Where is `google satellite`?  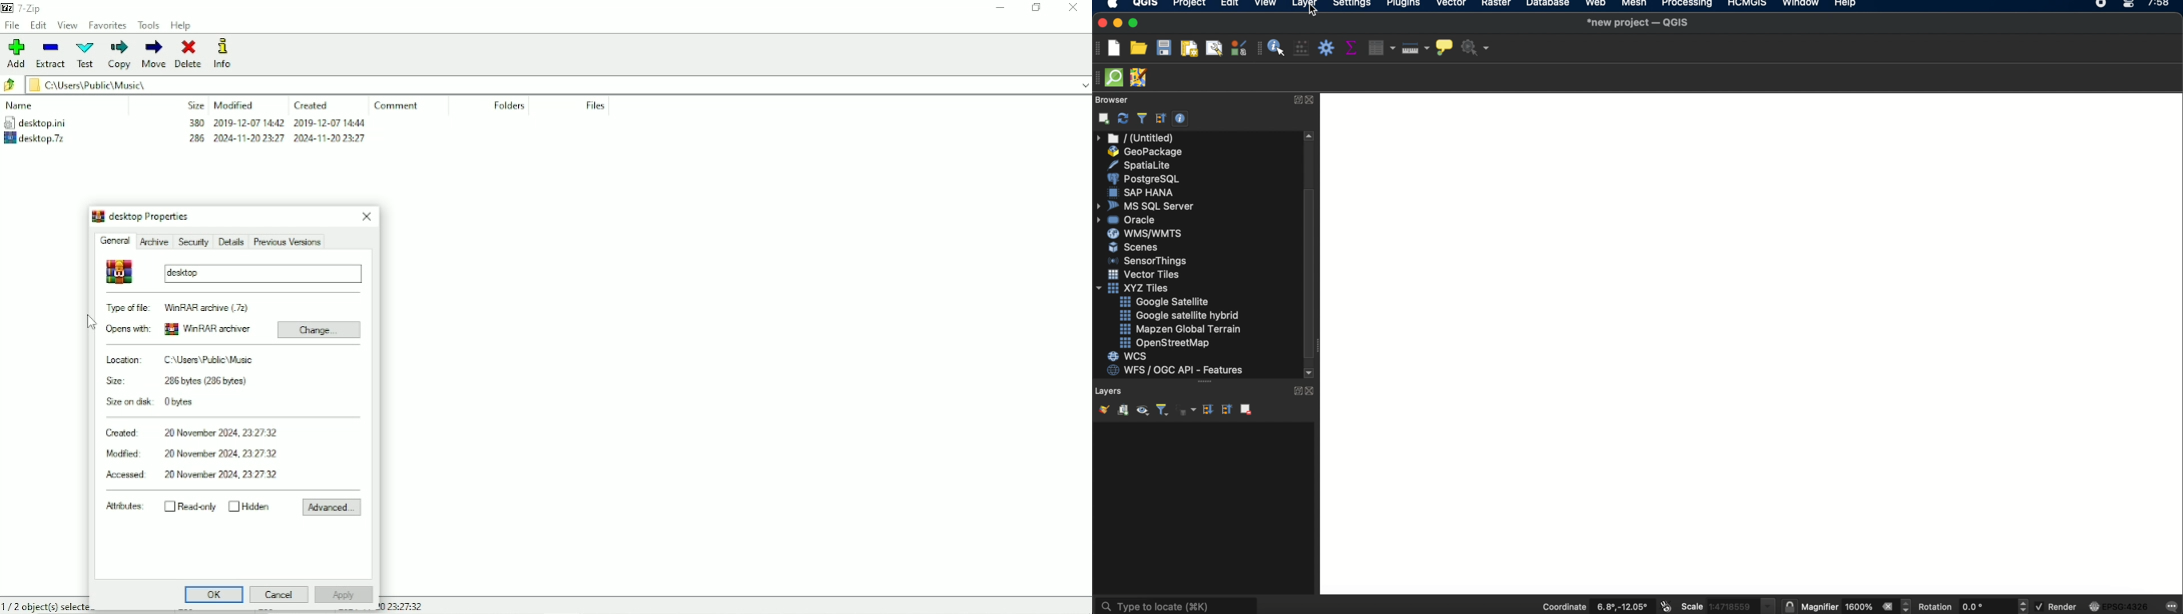 google satellite is located at coordinates (1165, 302).